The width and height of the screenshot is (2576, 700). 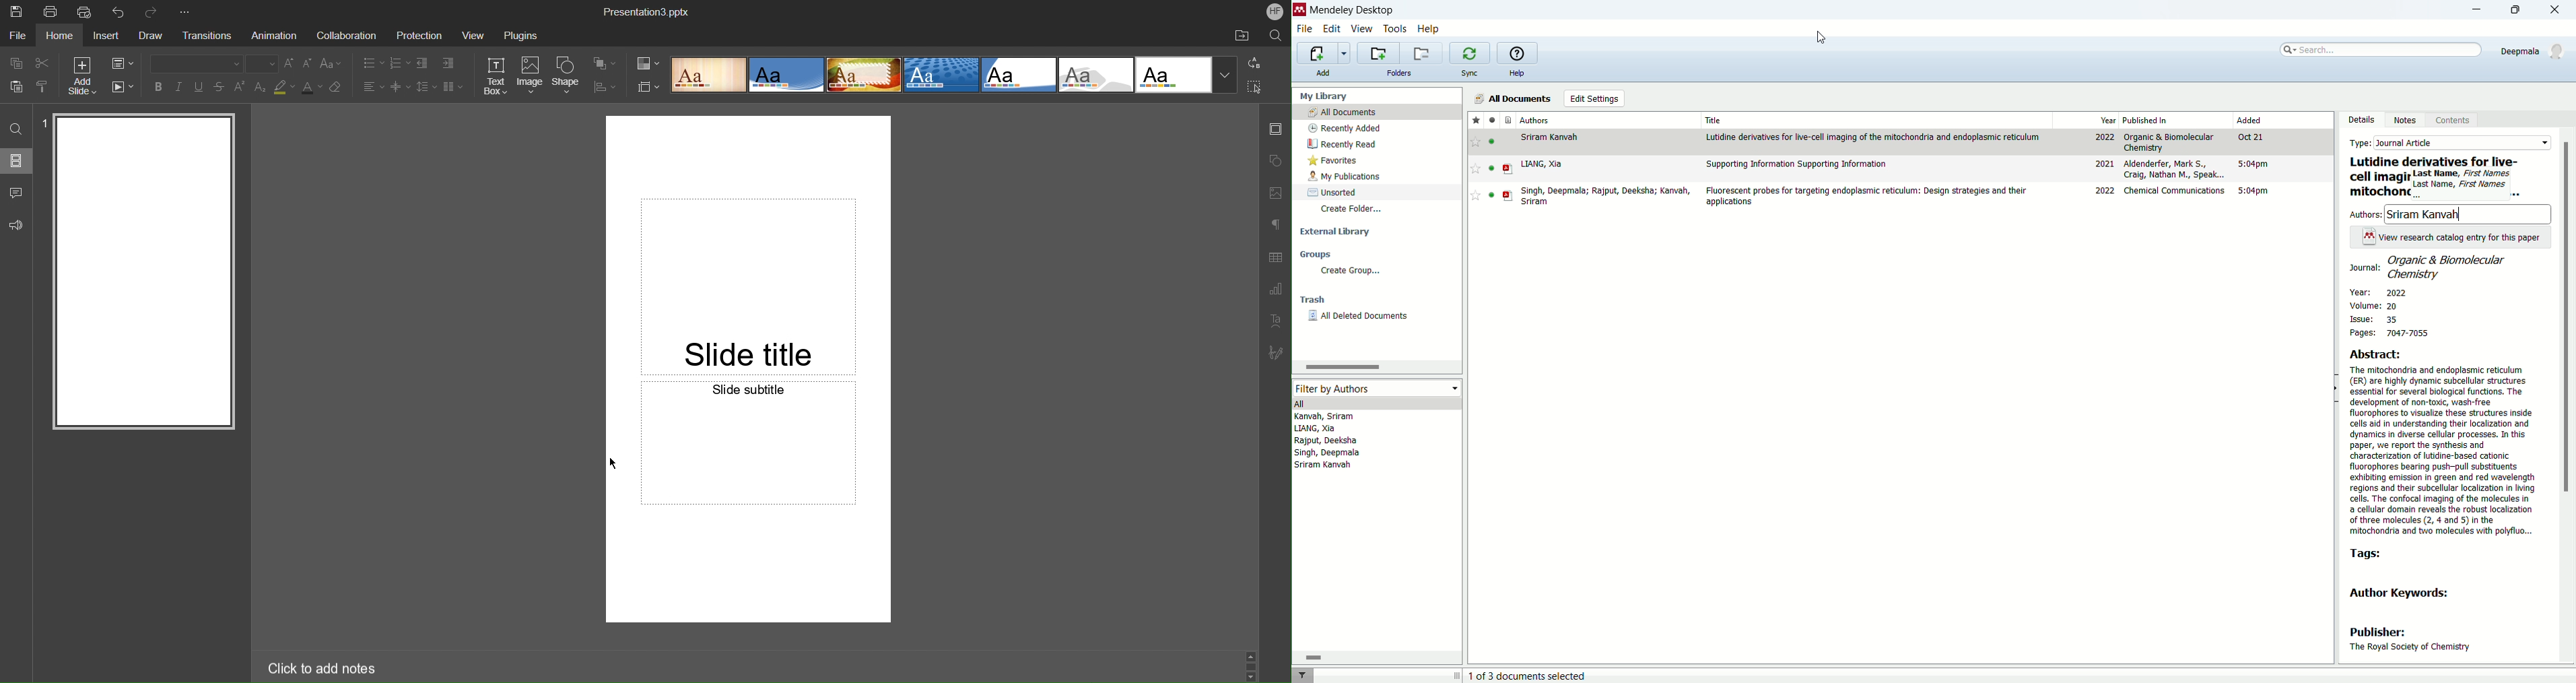 What do you see at coordinates (1353, 210) in the screenshot?
I see `create folder` at bounding box center [1353, 210].